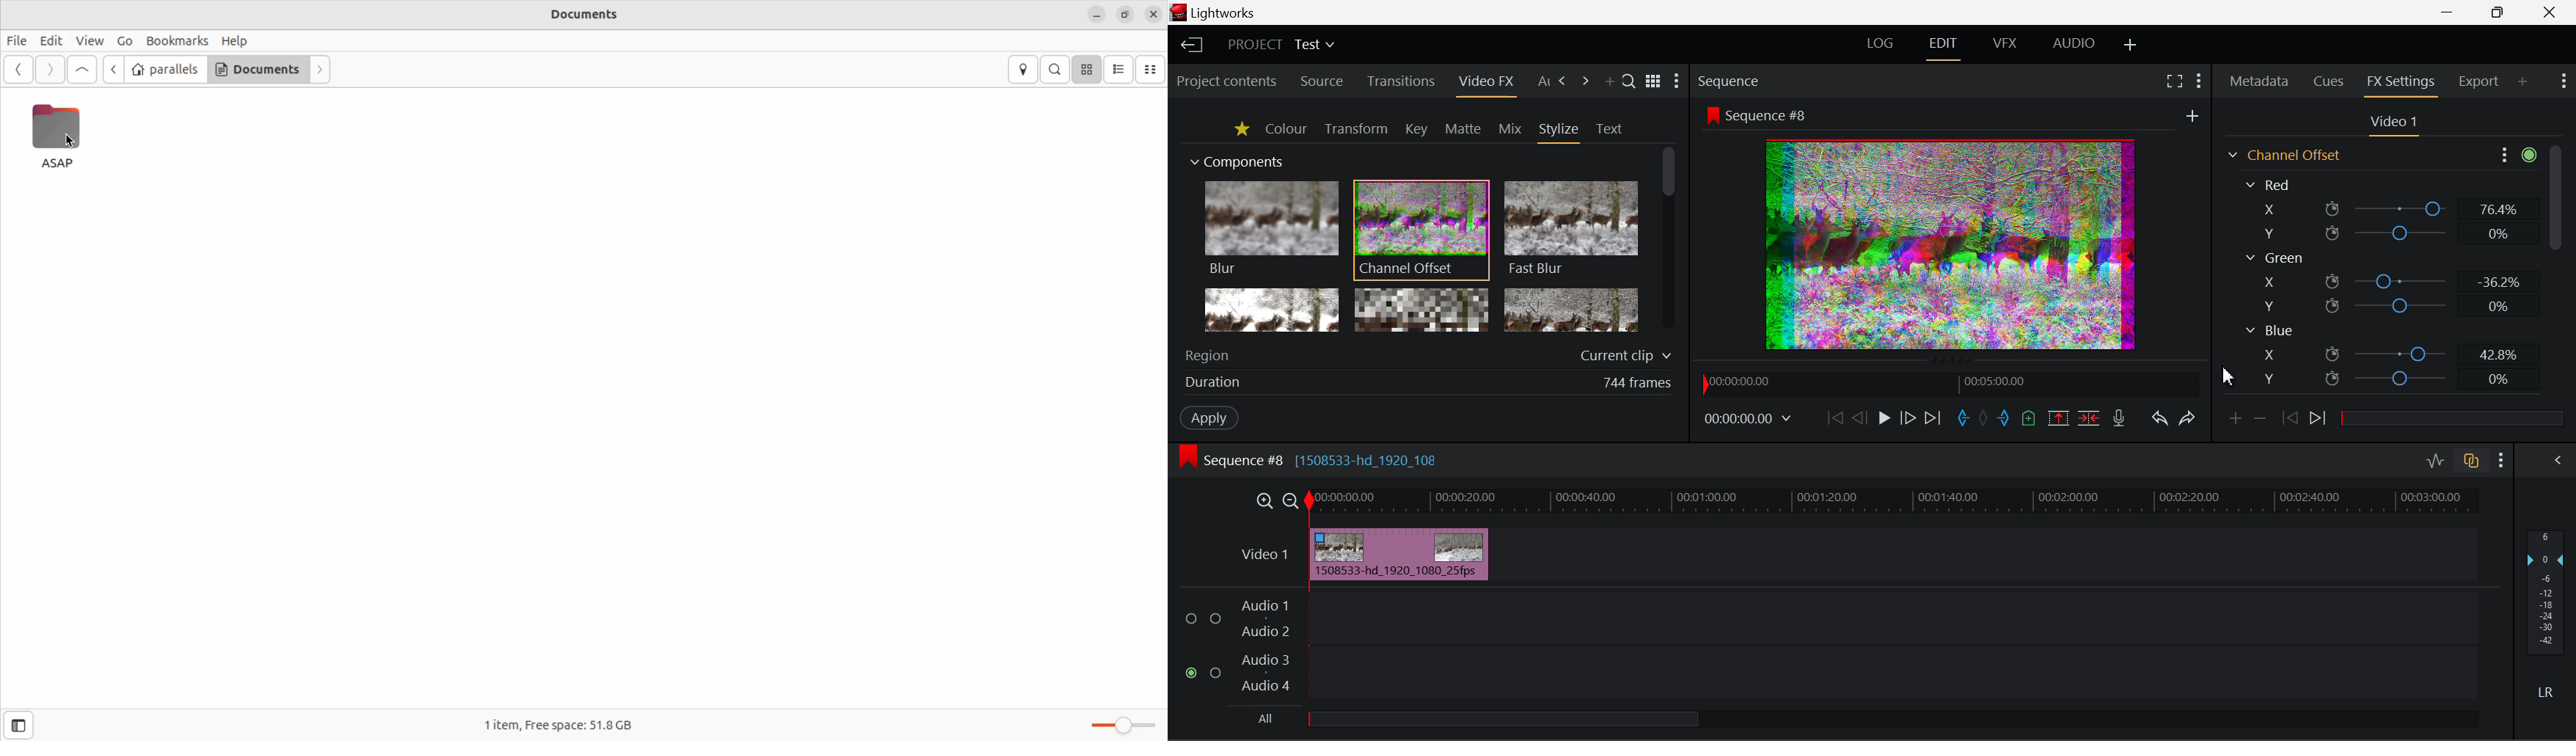  Describe the element at coordinates (1266, 558) in the screenshot. I see `Video Layer` at that location.